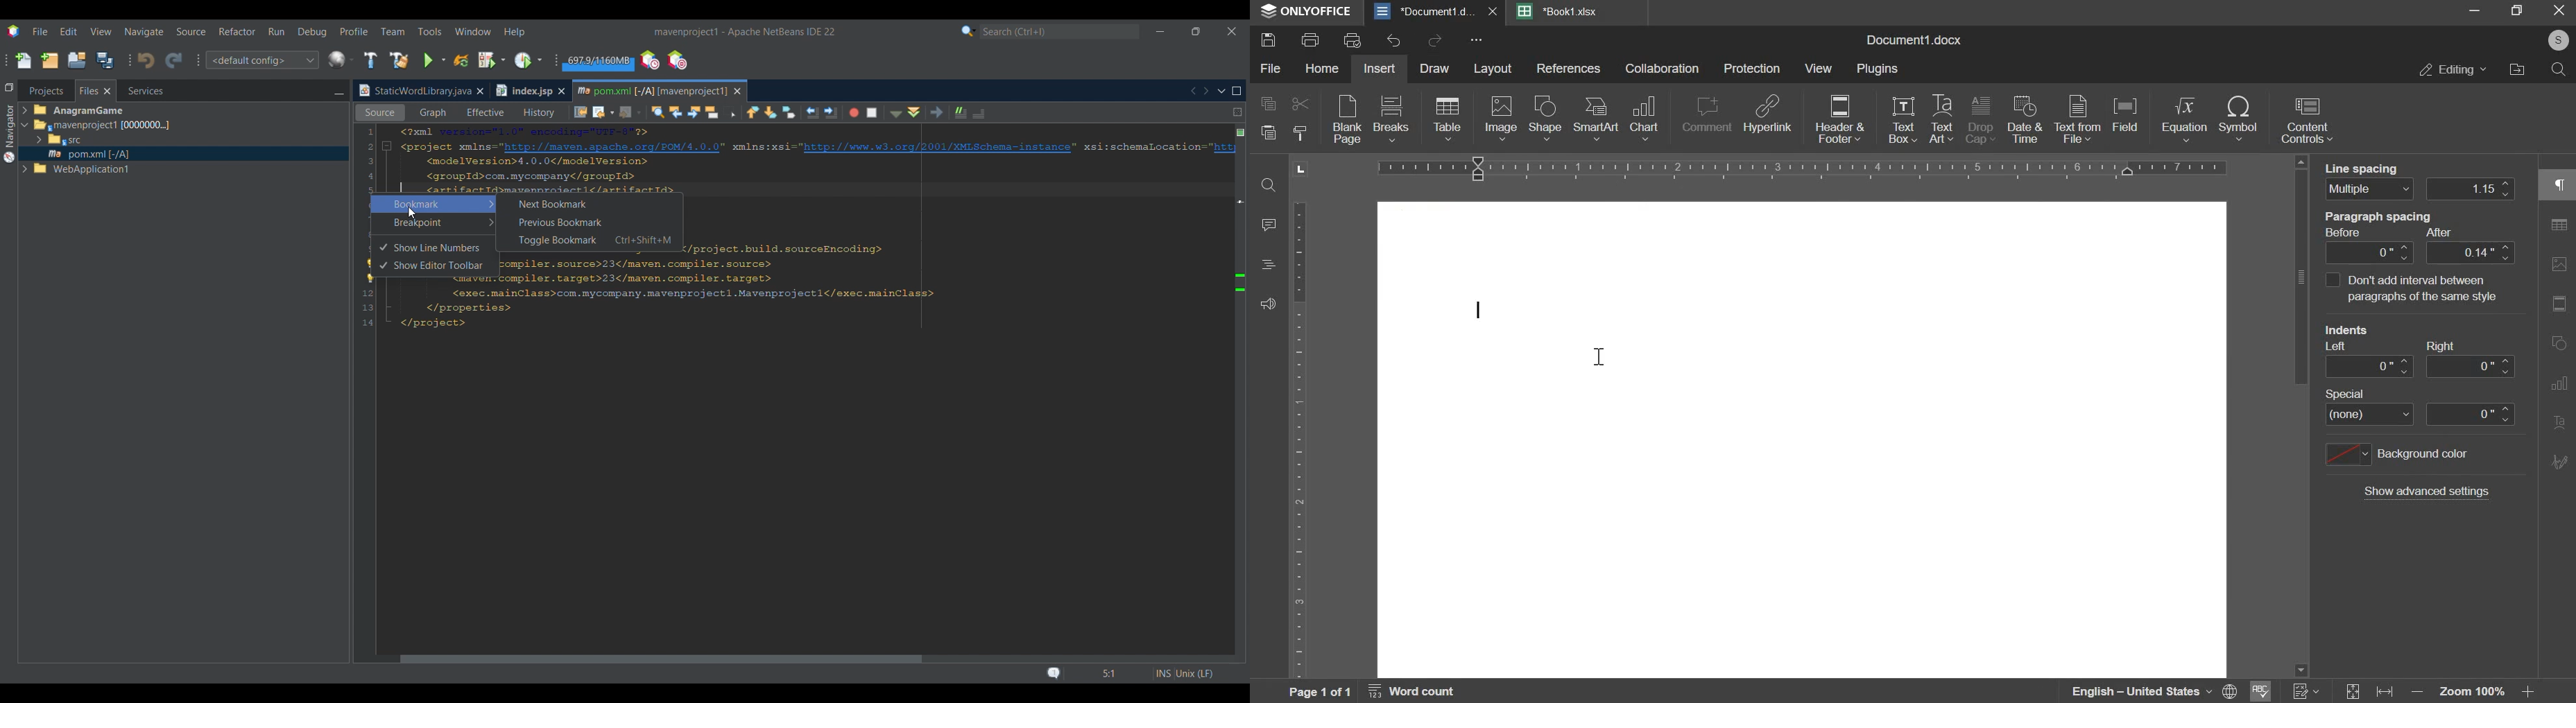  I want to click on Services, current tab highlighted, so click(139, 90).